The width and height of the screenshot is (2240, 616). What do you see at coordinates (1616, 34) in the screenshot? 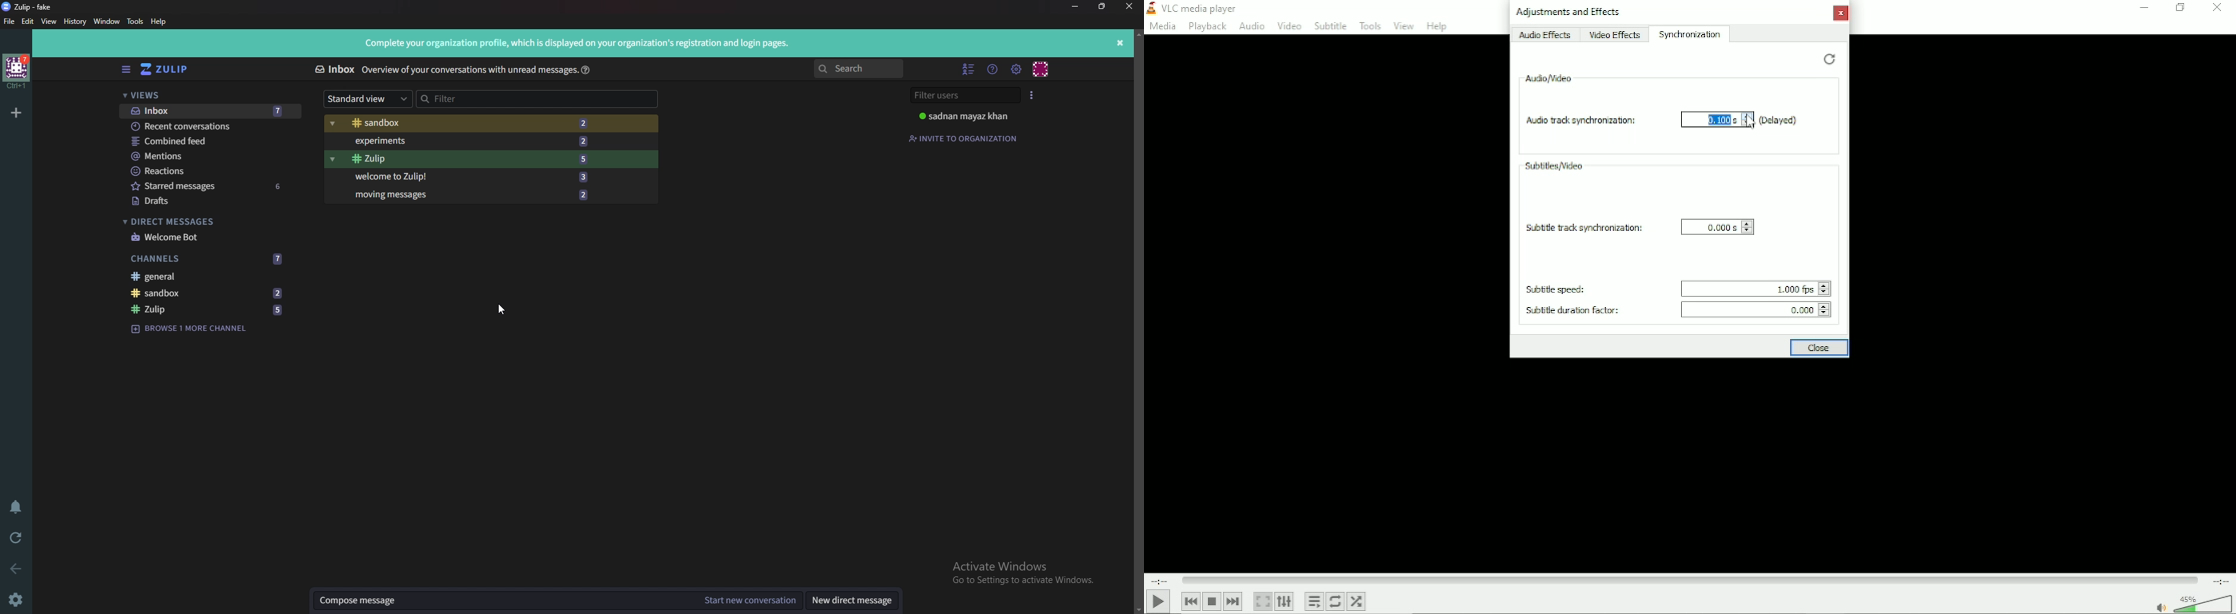
I see `Video effects` at bounding box center [1616, 34].